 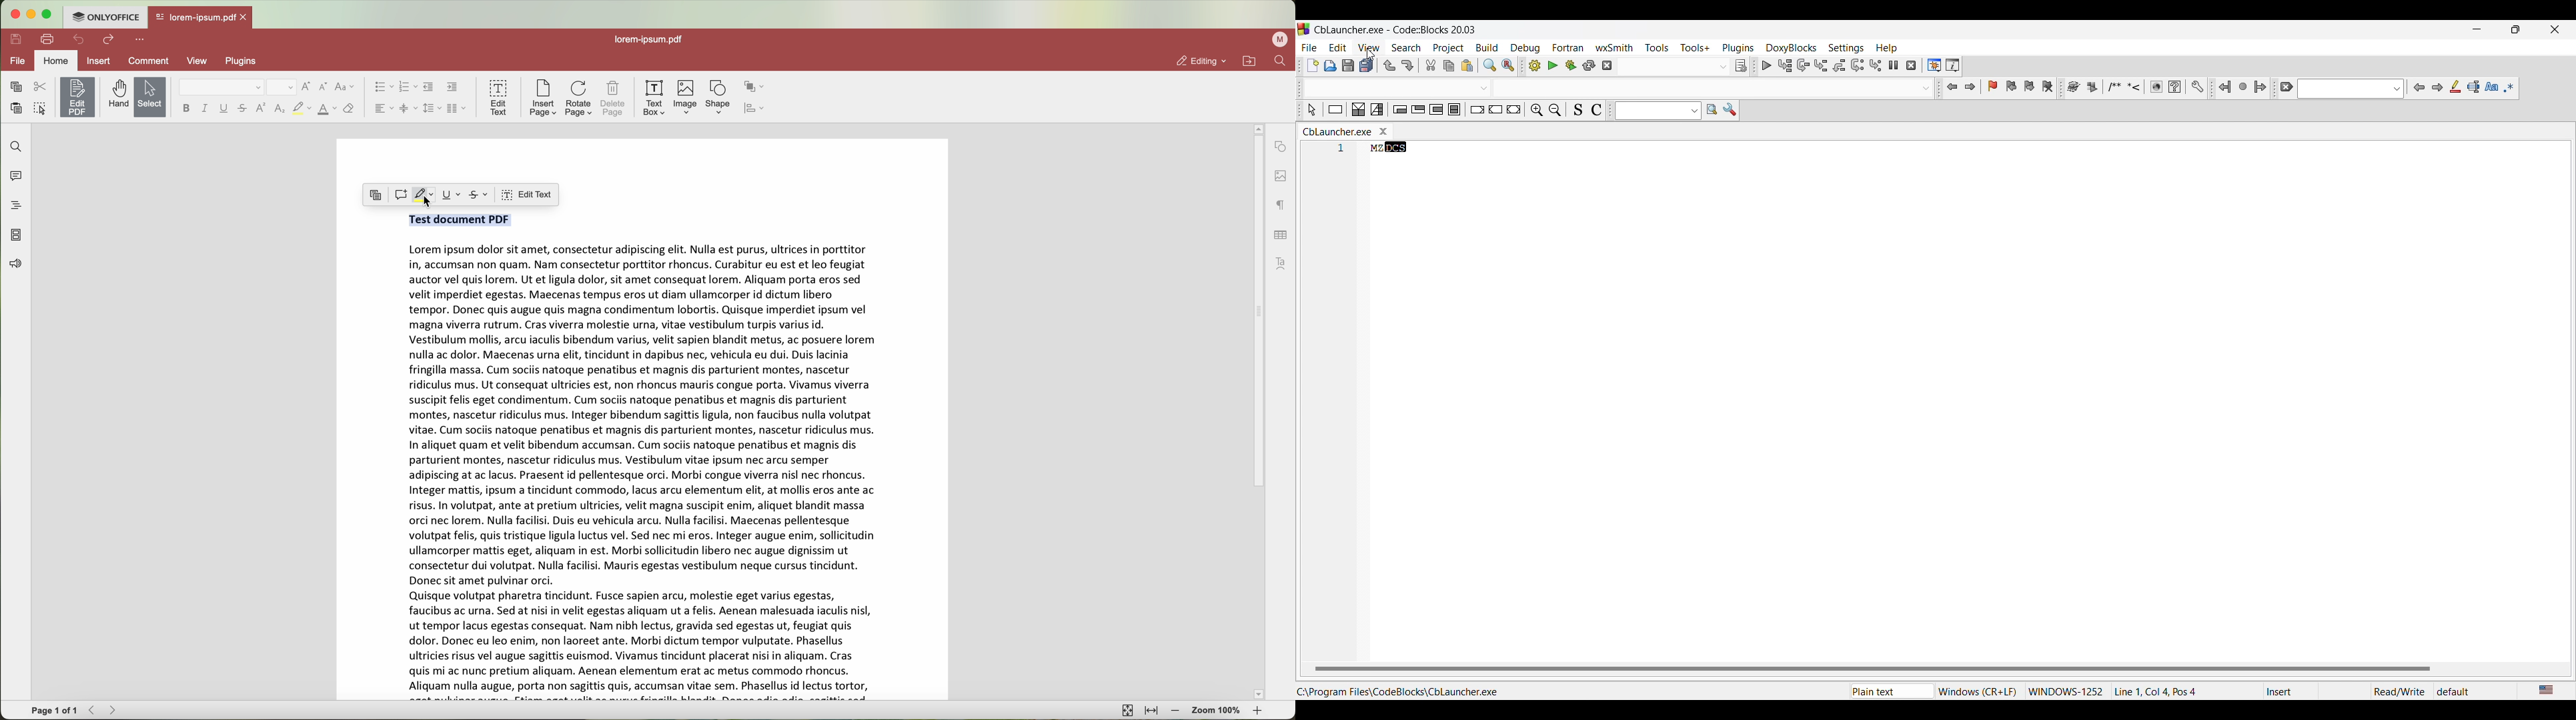 I want to click on maximize program, so click(x=49, y=14).